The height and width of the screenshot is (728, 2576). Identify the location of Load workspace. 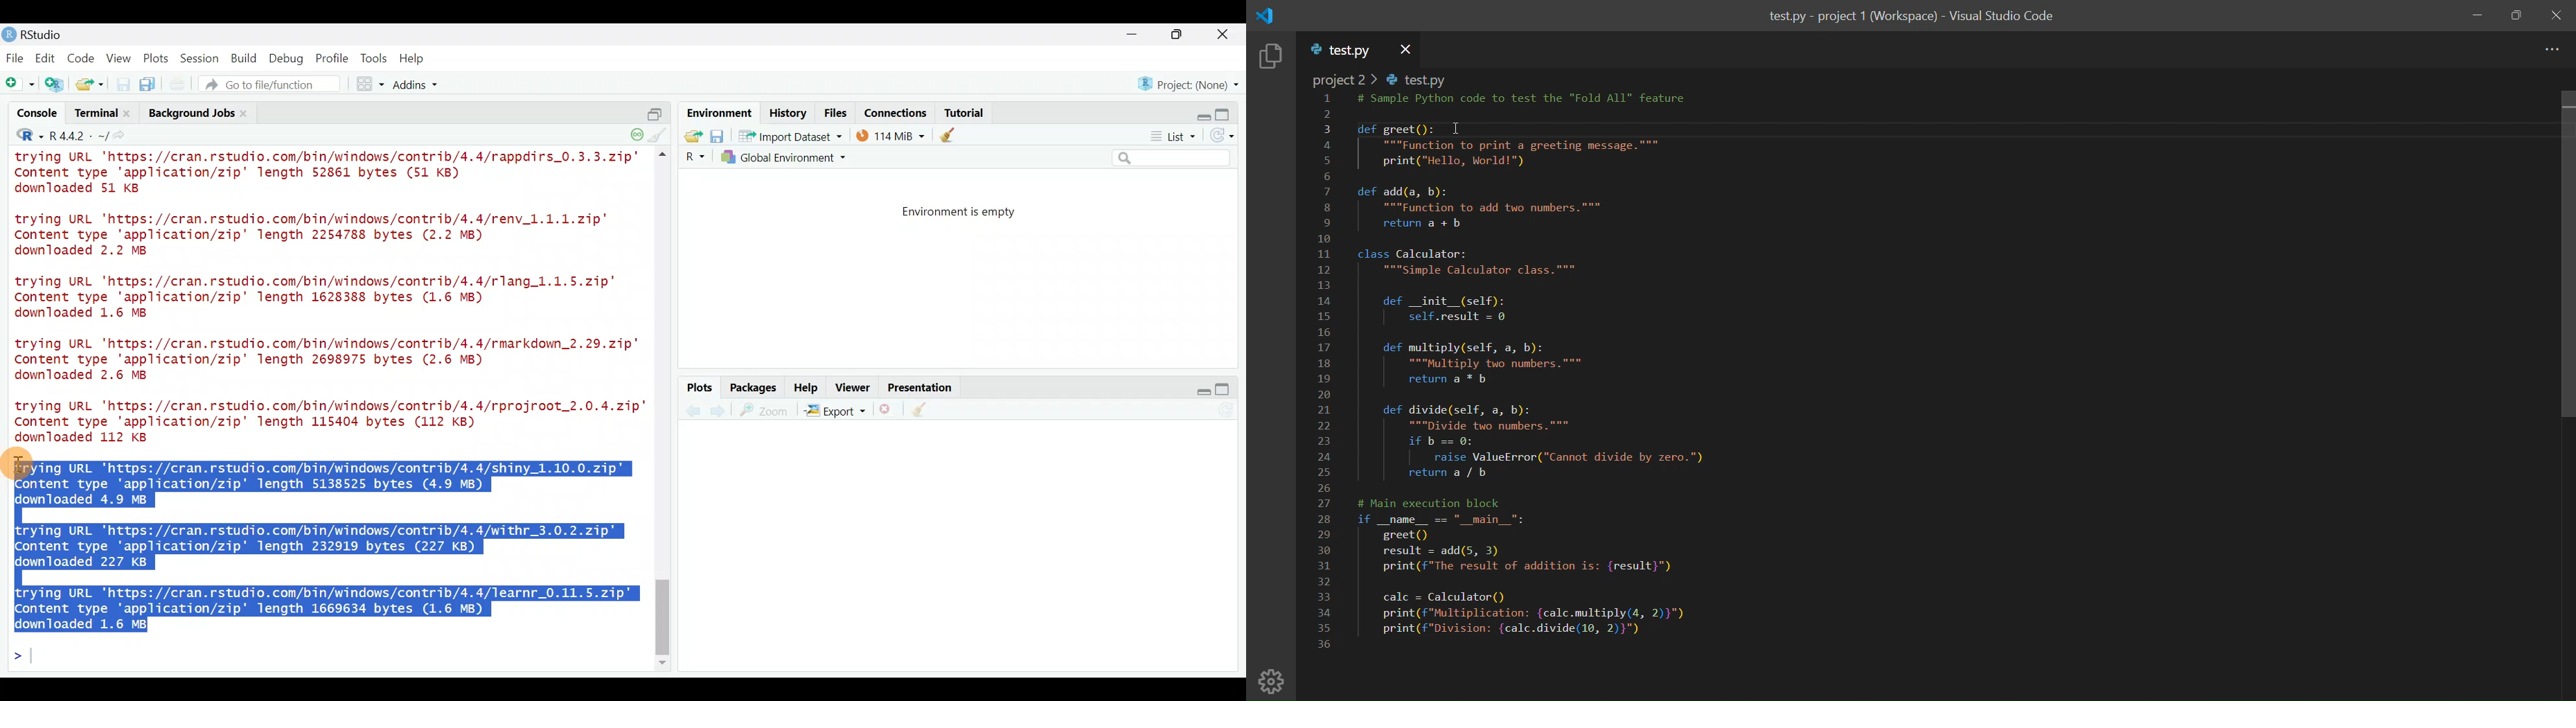
(690, 136).